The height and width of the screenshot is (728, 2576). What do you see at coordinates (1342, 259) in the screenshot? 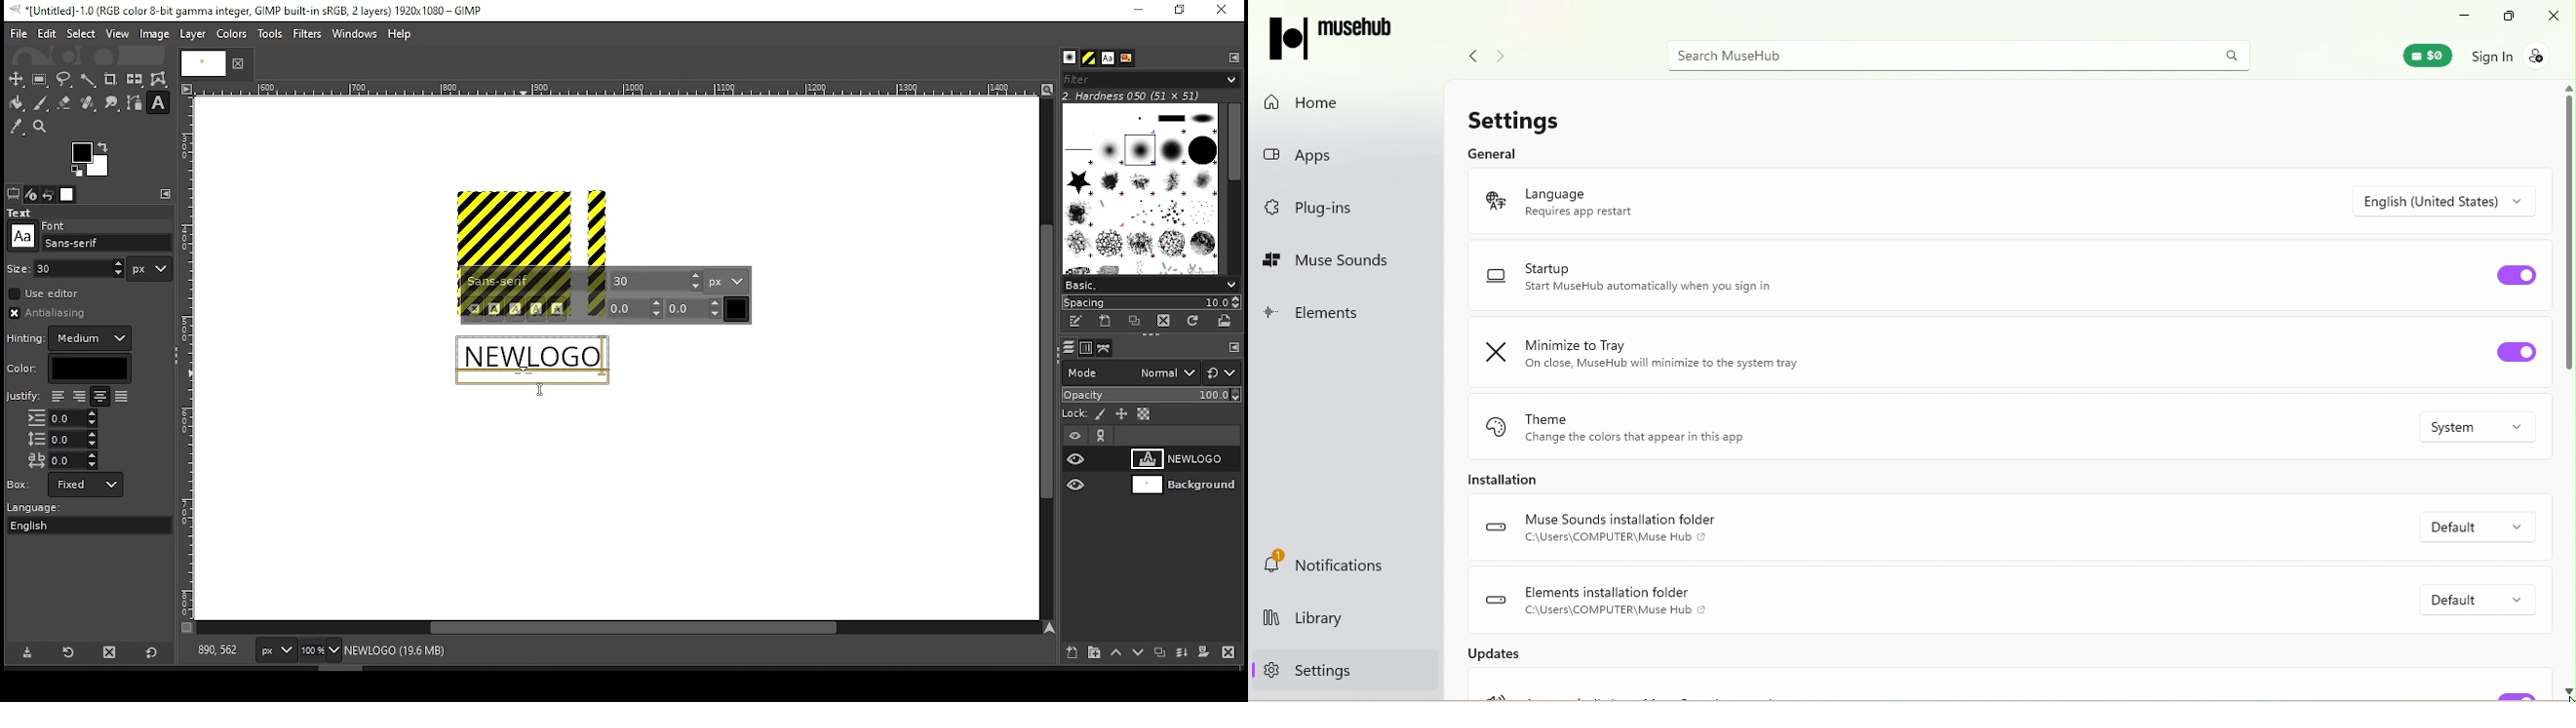
I see `Muse Sounds` at bounding box center [1342, 259].